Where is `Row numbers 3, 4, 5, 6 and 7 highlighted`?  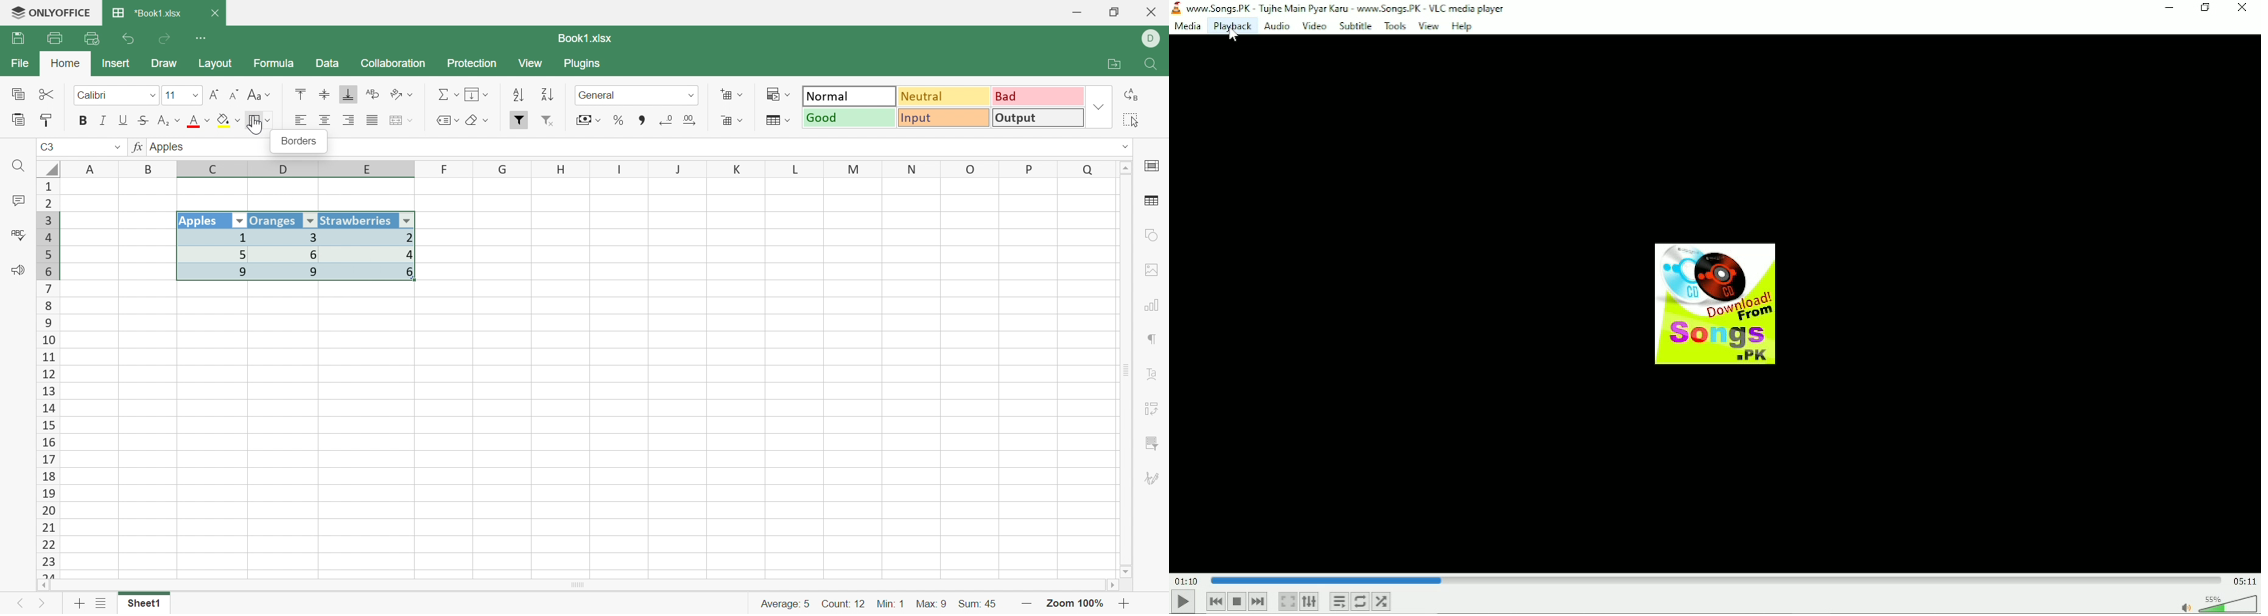 Row numbers 3, 4, 5, 6 and 7 highlighted is located at coordinates (48, 245).